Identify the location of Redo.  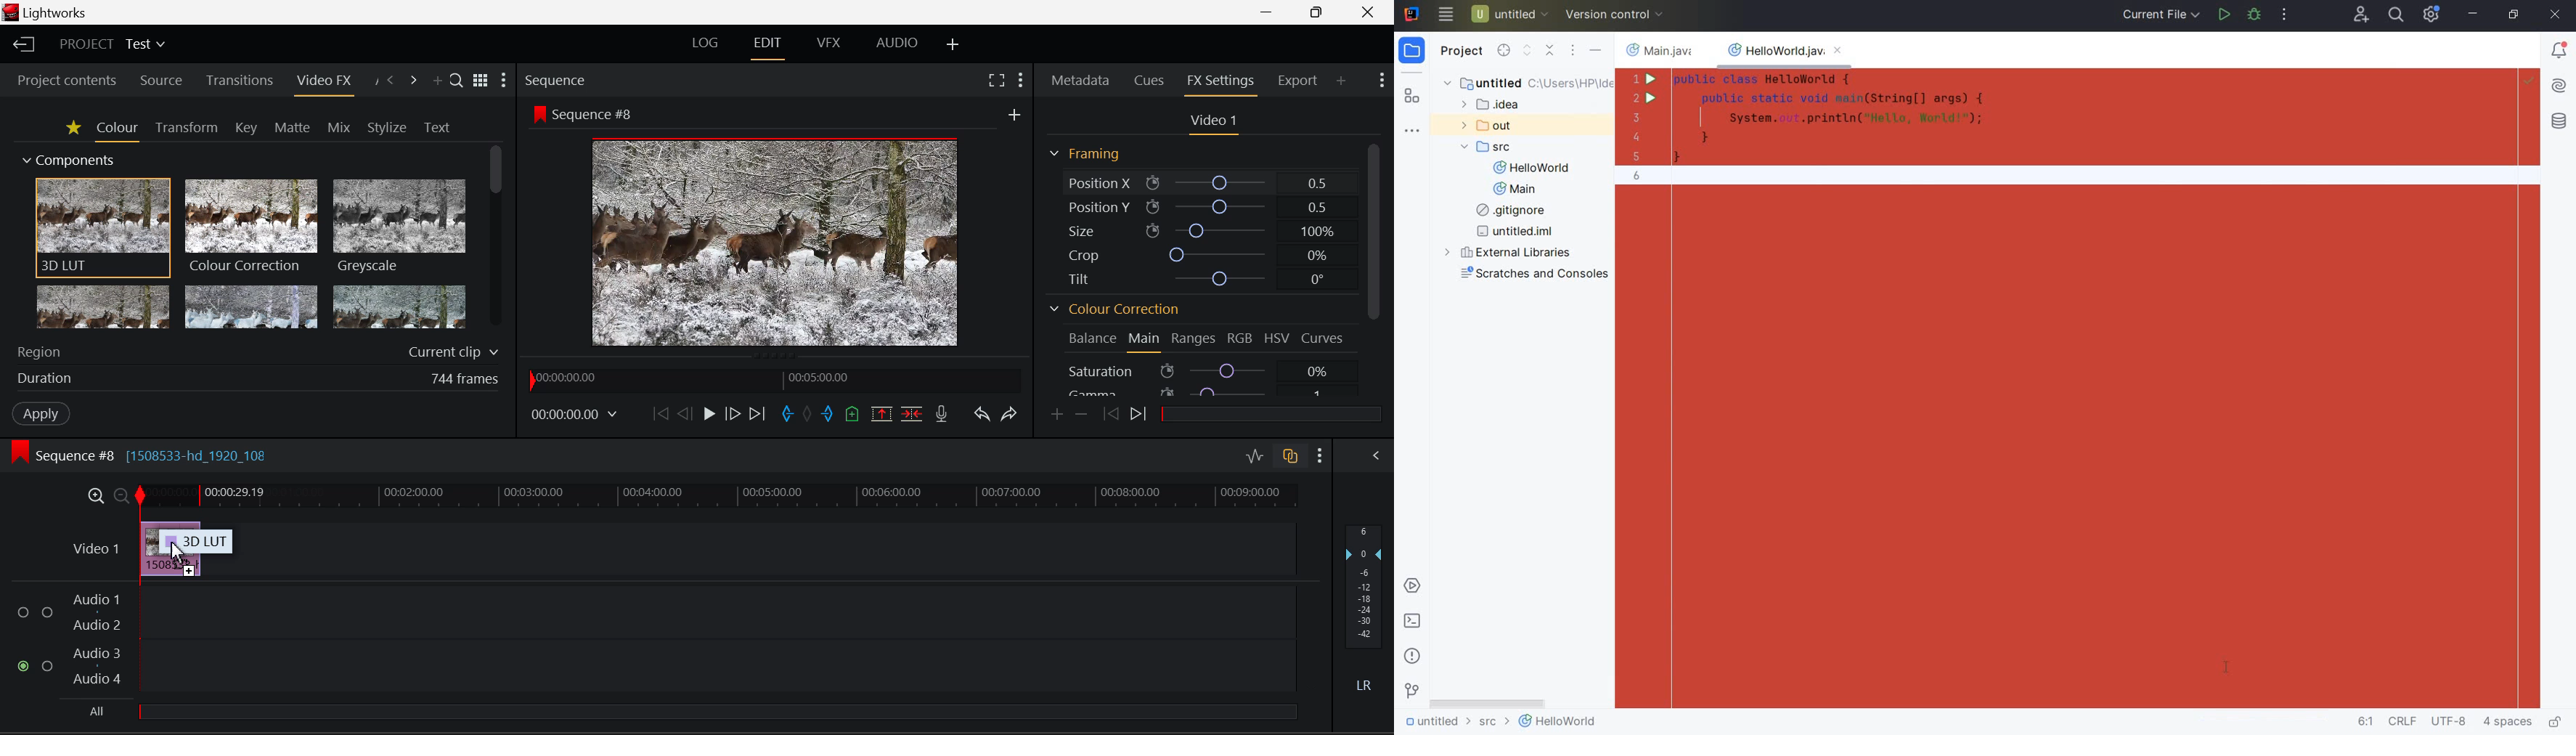
(1009, 415).